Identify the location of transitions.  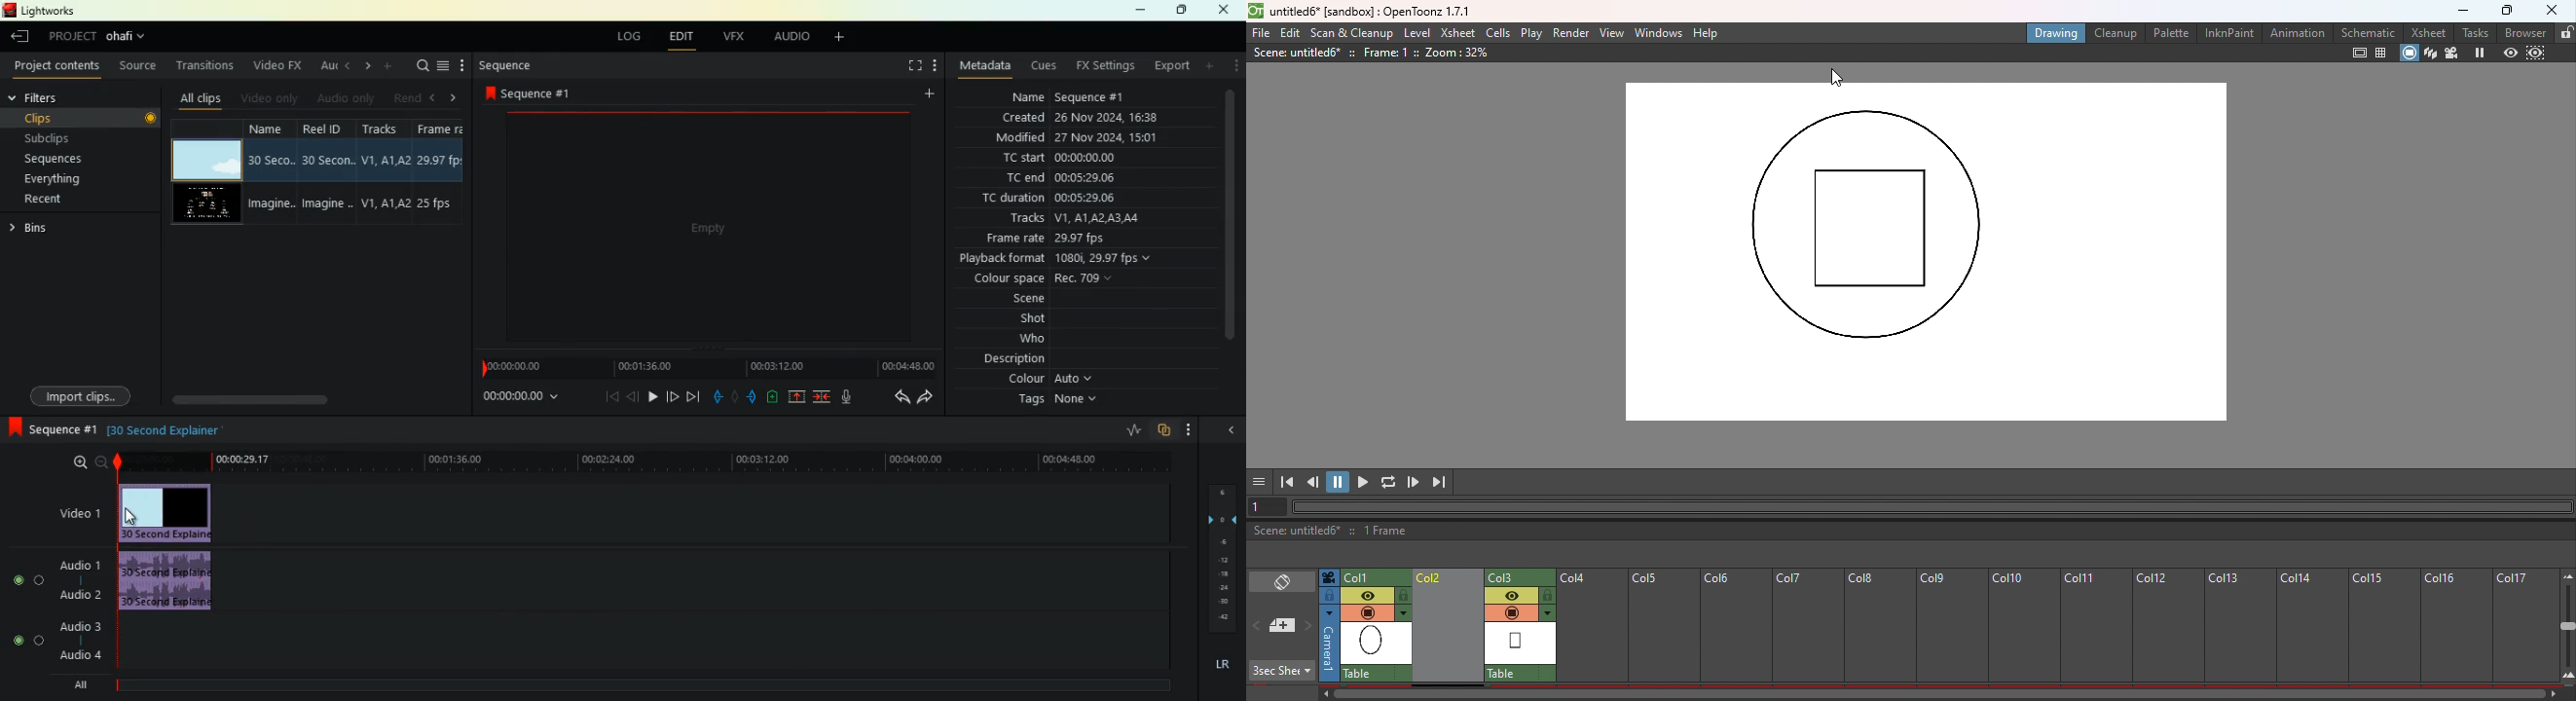
(208, 65).